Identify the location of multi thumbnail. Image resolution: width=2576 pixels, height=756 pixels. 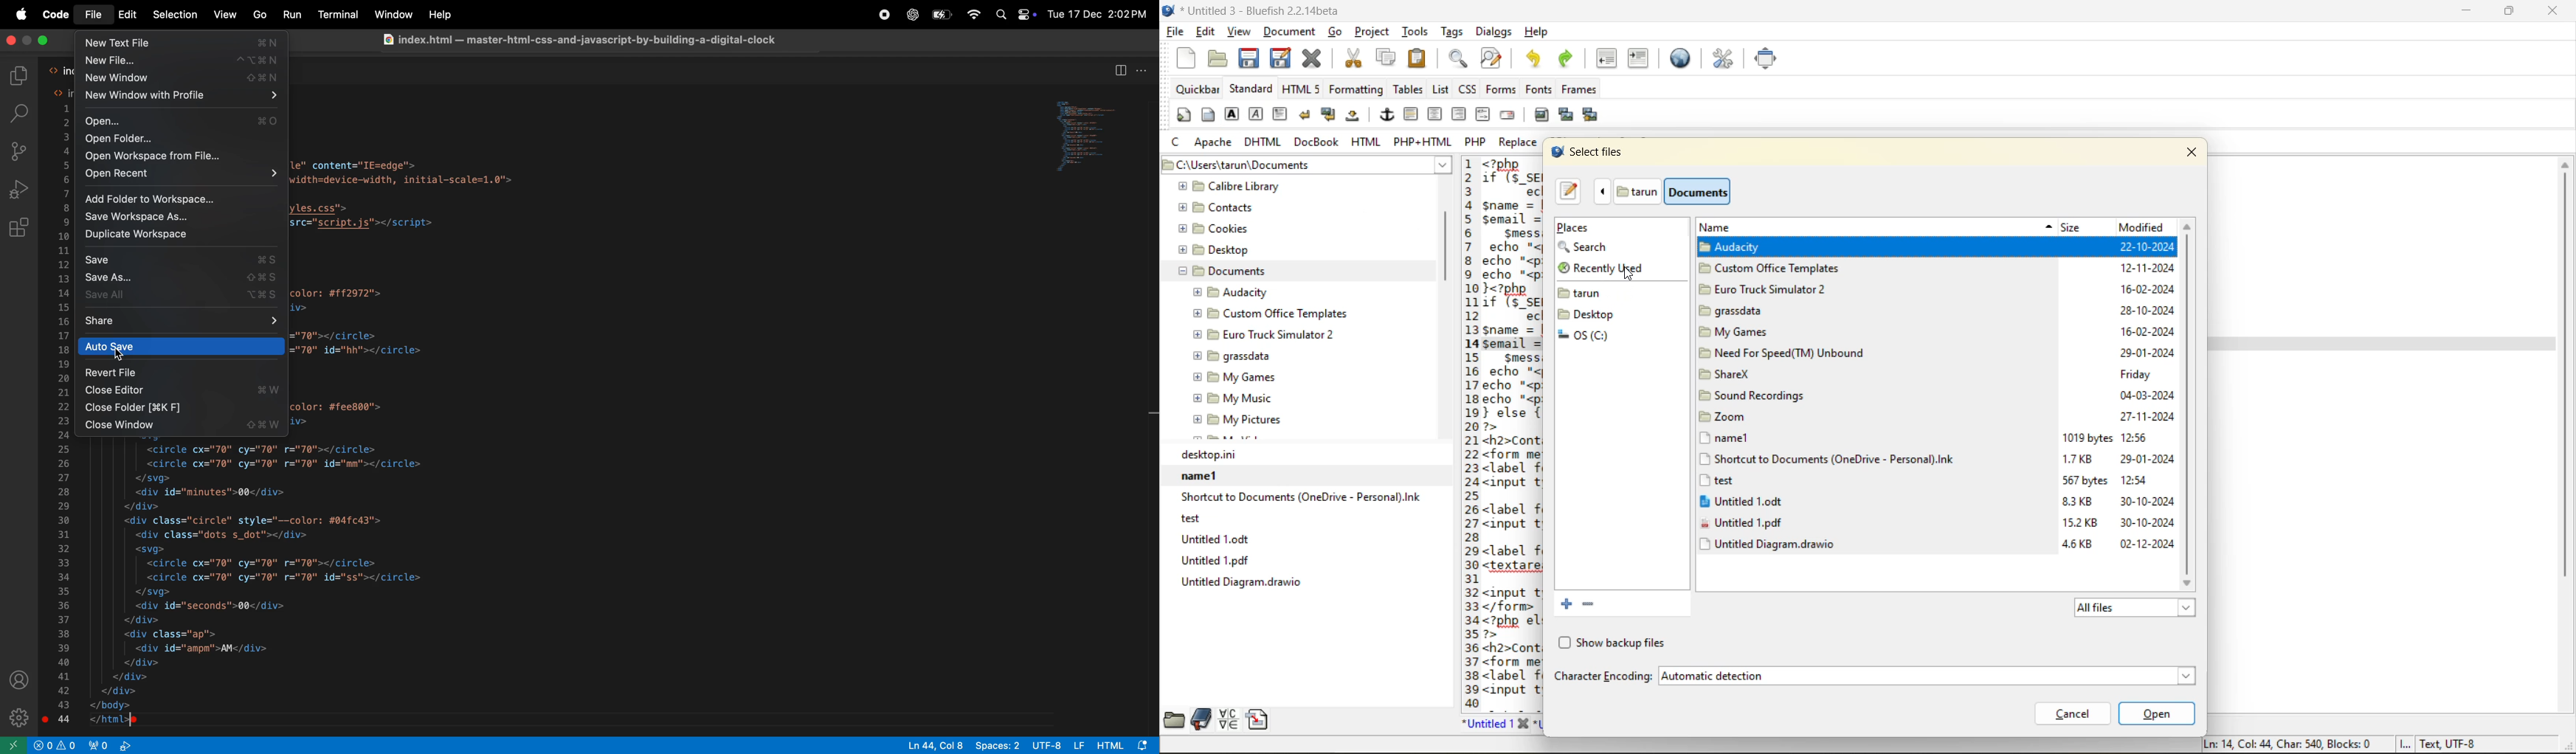
(1589, 115).